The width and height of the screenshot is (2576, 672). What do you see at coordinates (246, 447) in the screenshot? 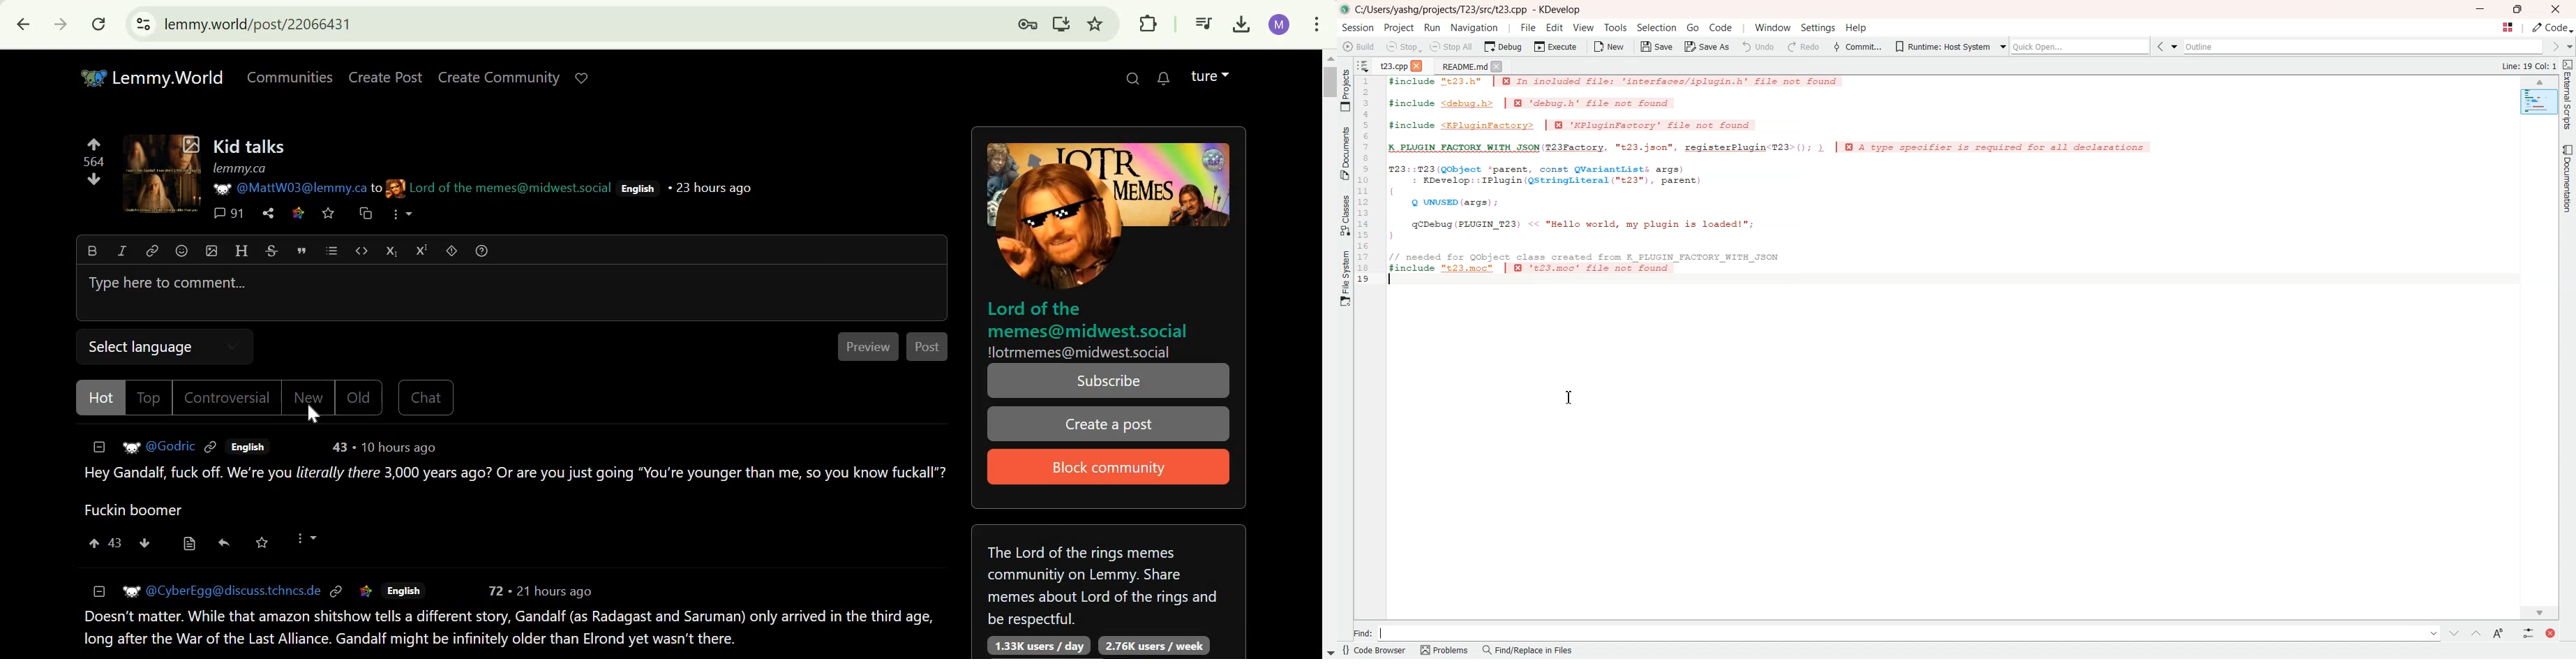
I see `english` at bounding box center [246, 447].